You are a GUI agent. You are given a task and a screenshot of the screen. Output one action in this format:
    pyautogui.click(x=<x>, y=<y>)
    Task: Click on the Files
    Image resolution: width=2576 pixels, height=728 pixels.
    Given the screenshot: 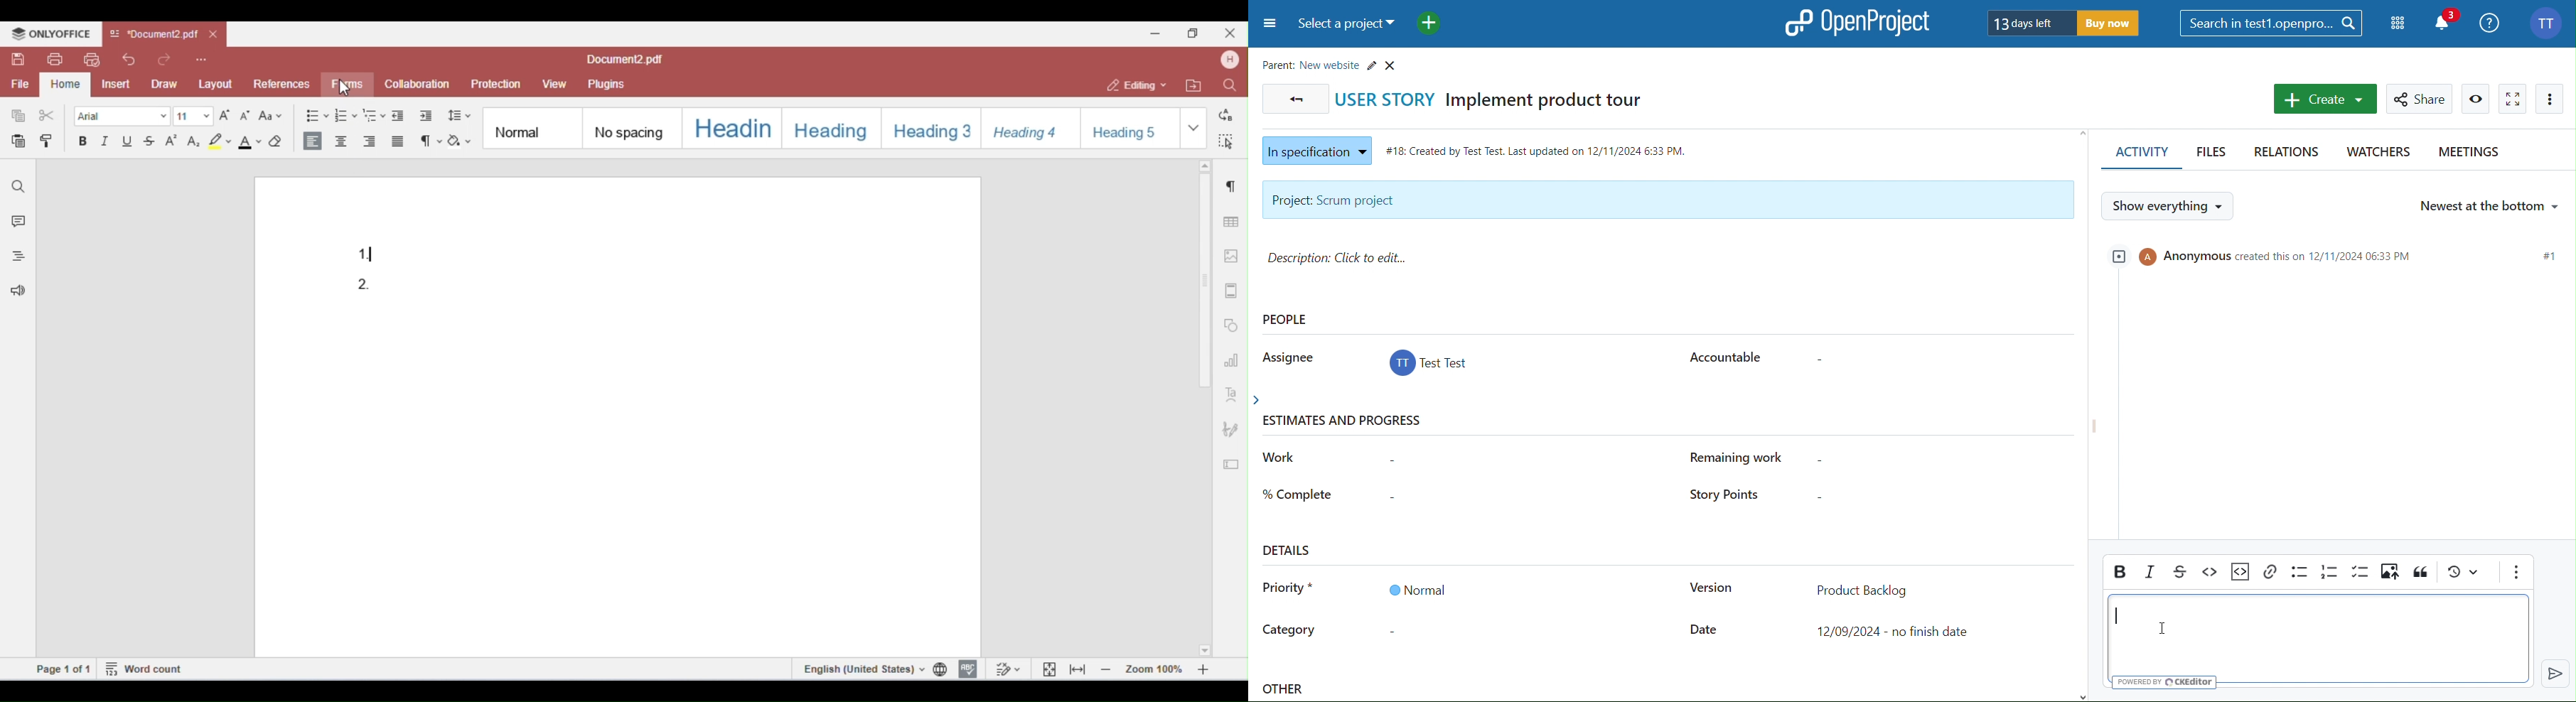 What is the action you would take?
    pyautogui.click(x=2214, y=154)
    